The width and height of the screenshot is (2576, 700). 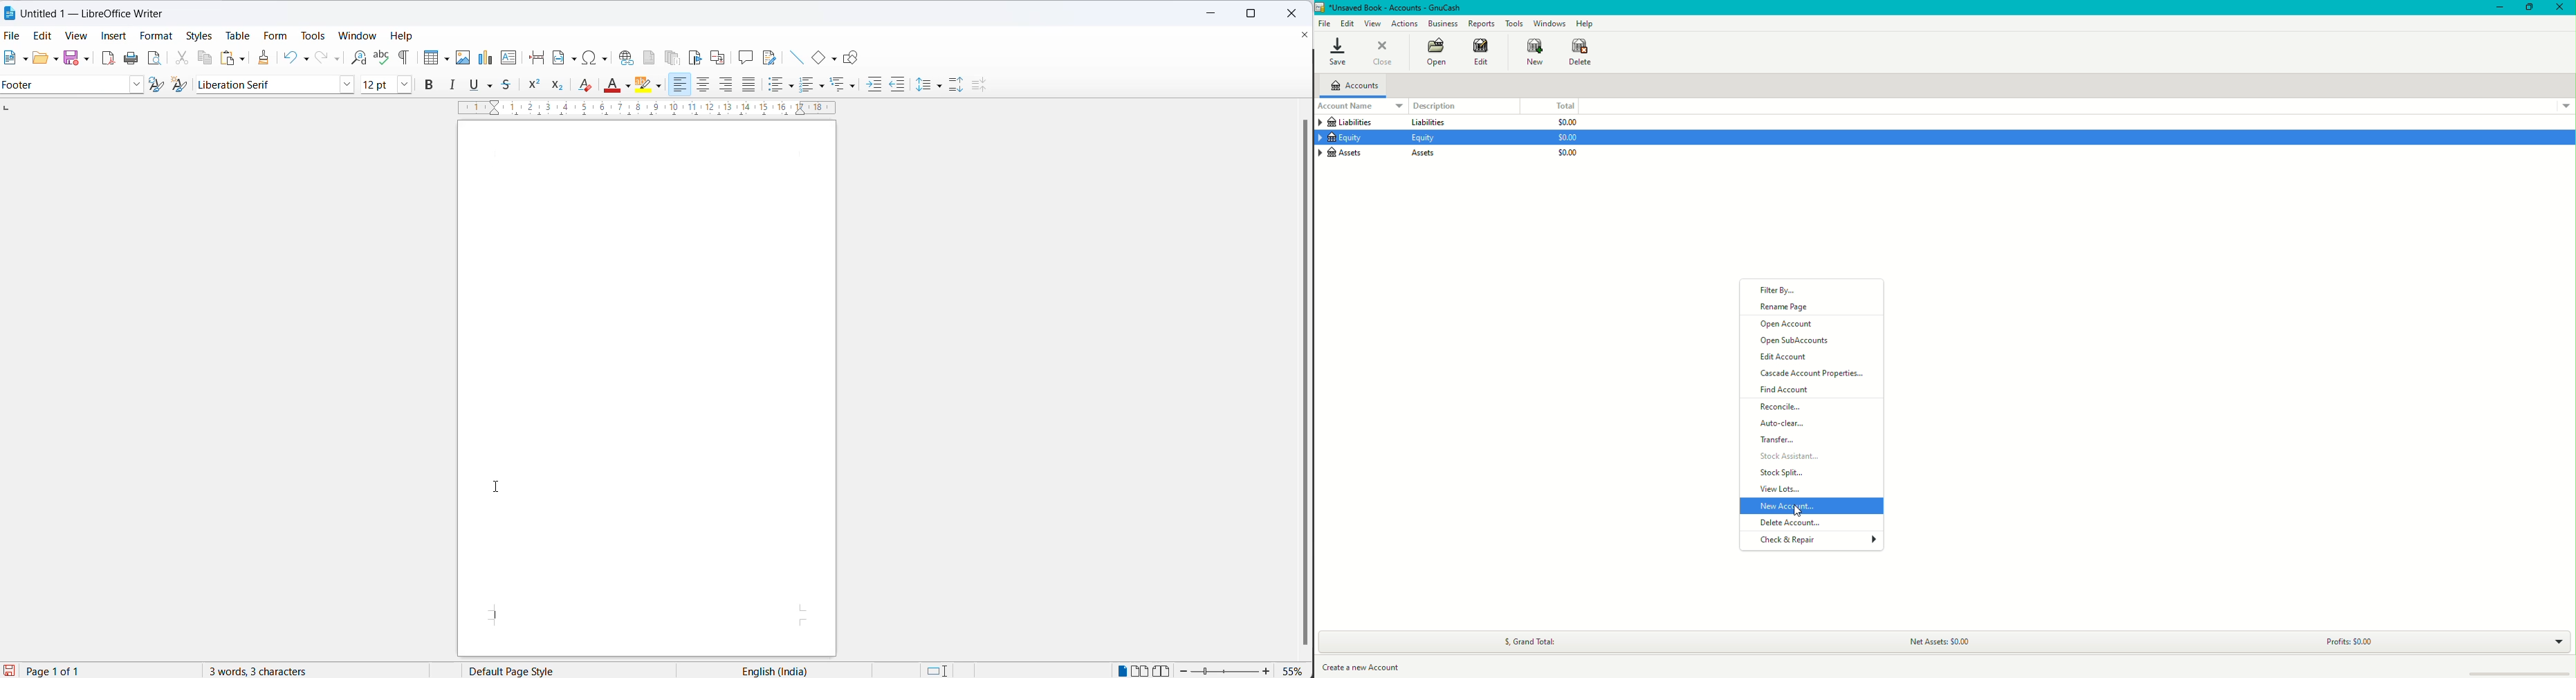 I want to click on clone formatting, so click(x=265, y=57).